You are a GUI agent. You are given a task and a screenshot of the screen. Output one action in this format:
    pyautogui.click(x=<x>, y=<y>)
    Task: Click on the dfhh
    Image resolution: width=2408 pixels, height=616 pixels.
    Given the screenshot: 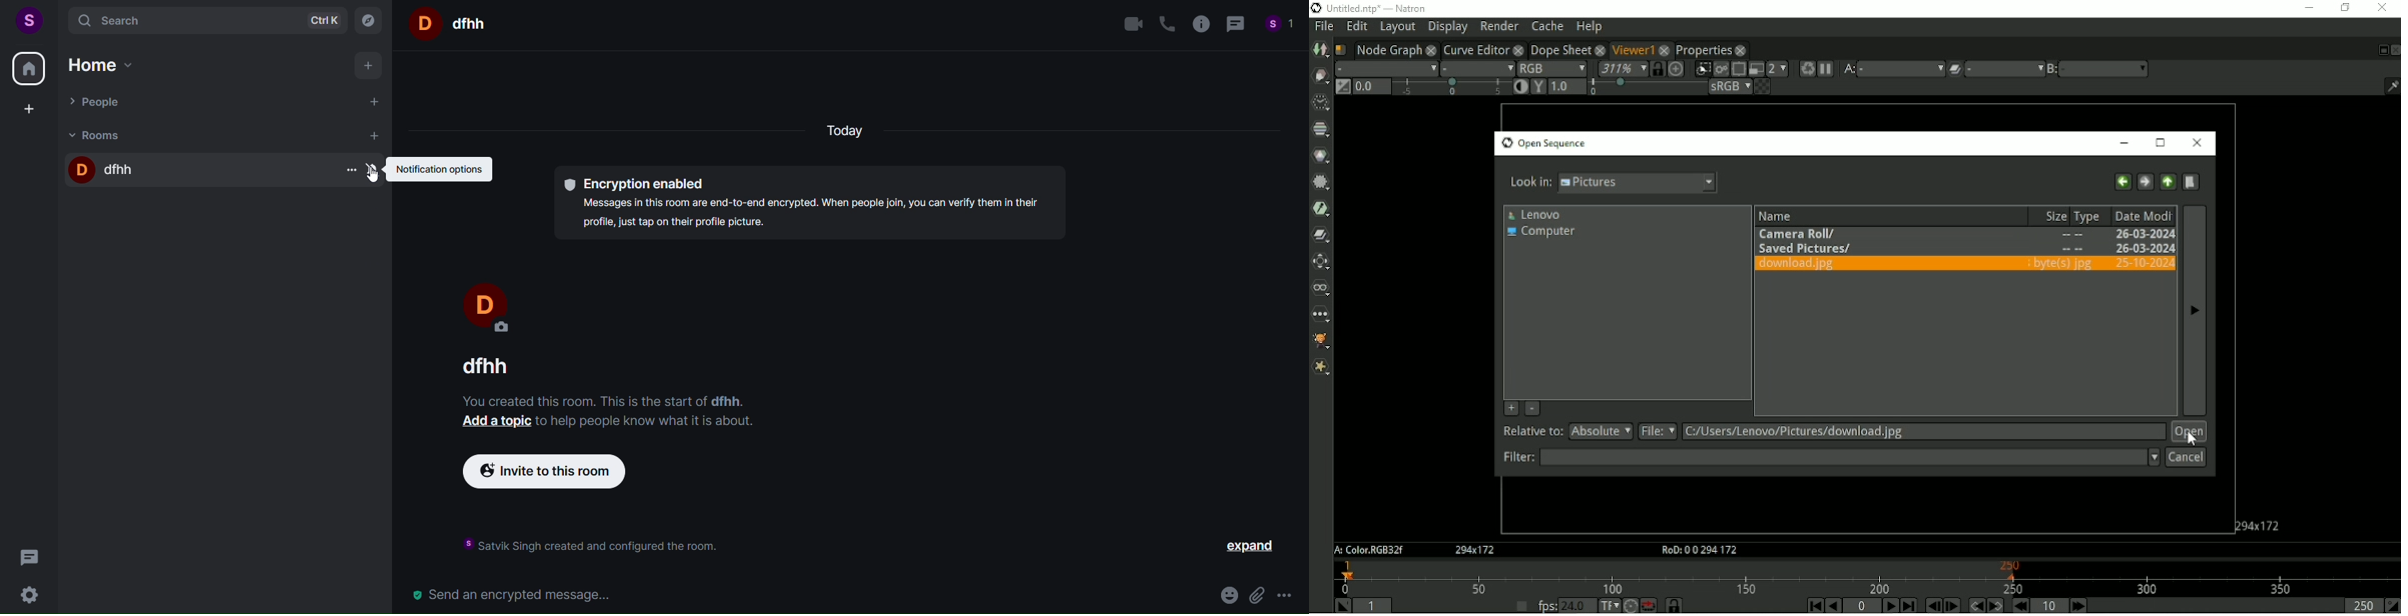 What is the action you would take?
    pyautogui.click(x=187, y=171)
    